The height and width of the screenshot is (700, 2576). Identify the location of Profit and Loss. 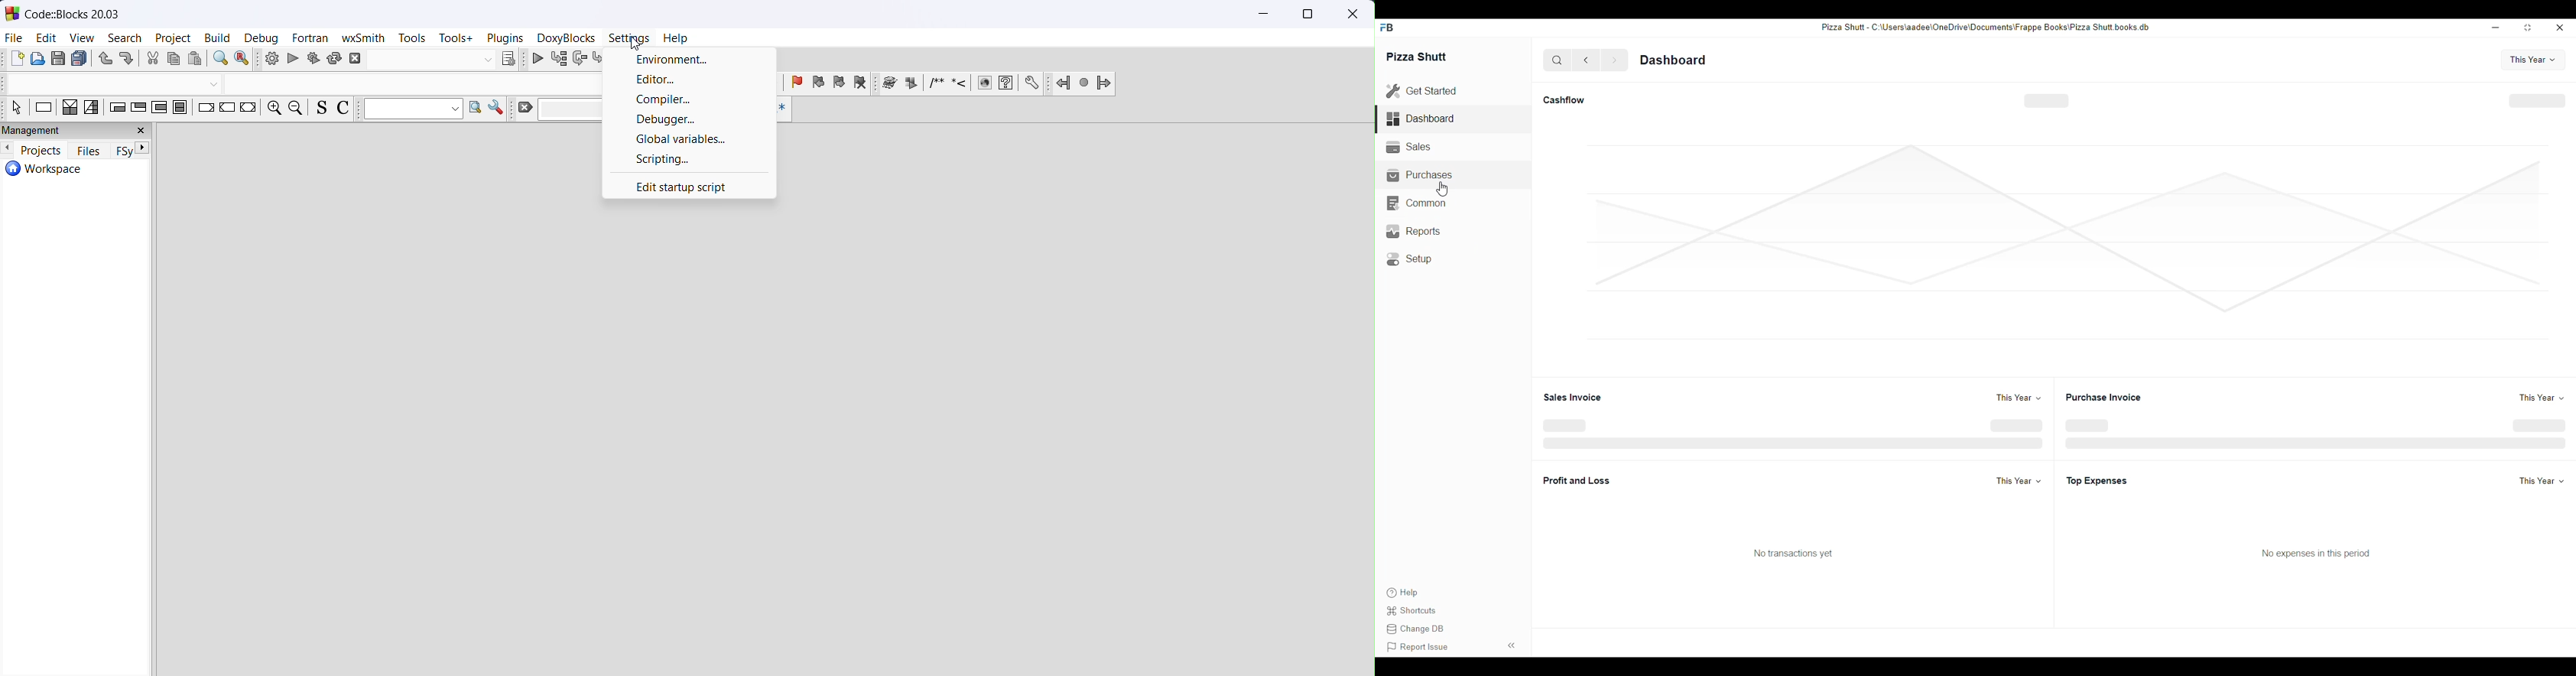
(1575, 481).